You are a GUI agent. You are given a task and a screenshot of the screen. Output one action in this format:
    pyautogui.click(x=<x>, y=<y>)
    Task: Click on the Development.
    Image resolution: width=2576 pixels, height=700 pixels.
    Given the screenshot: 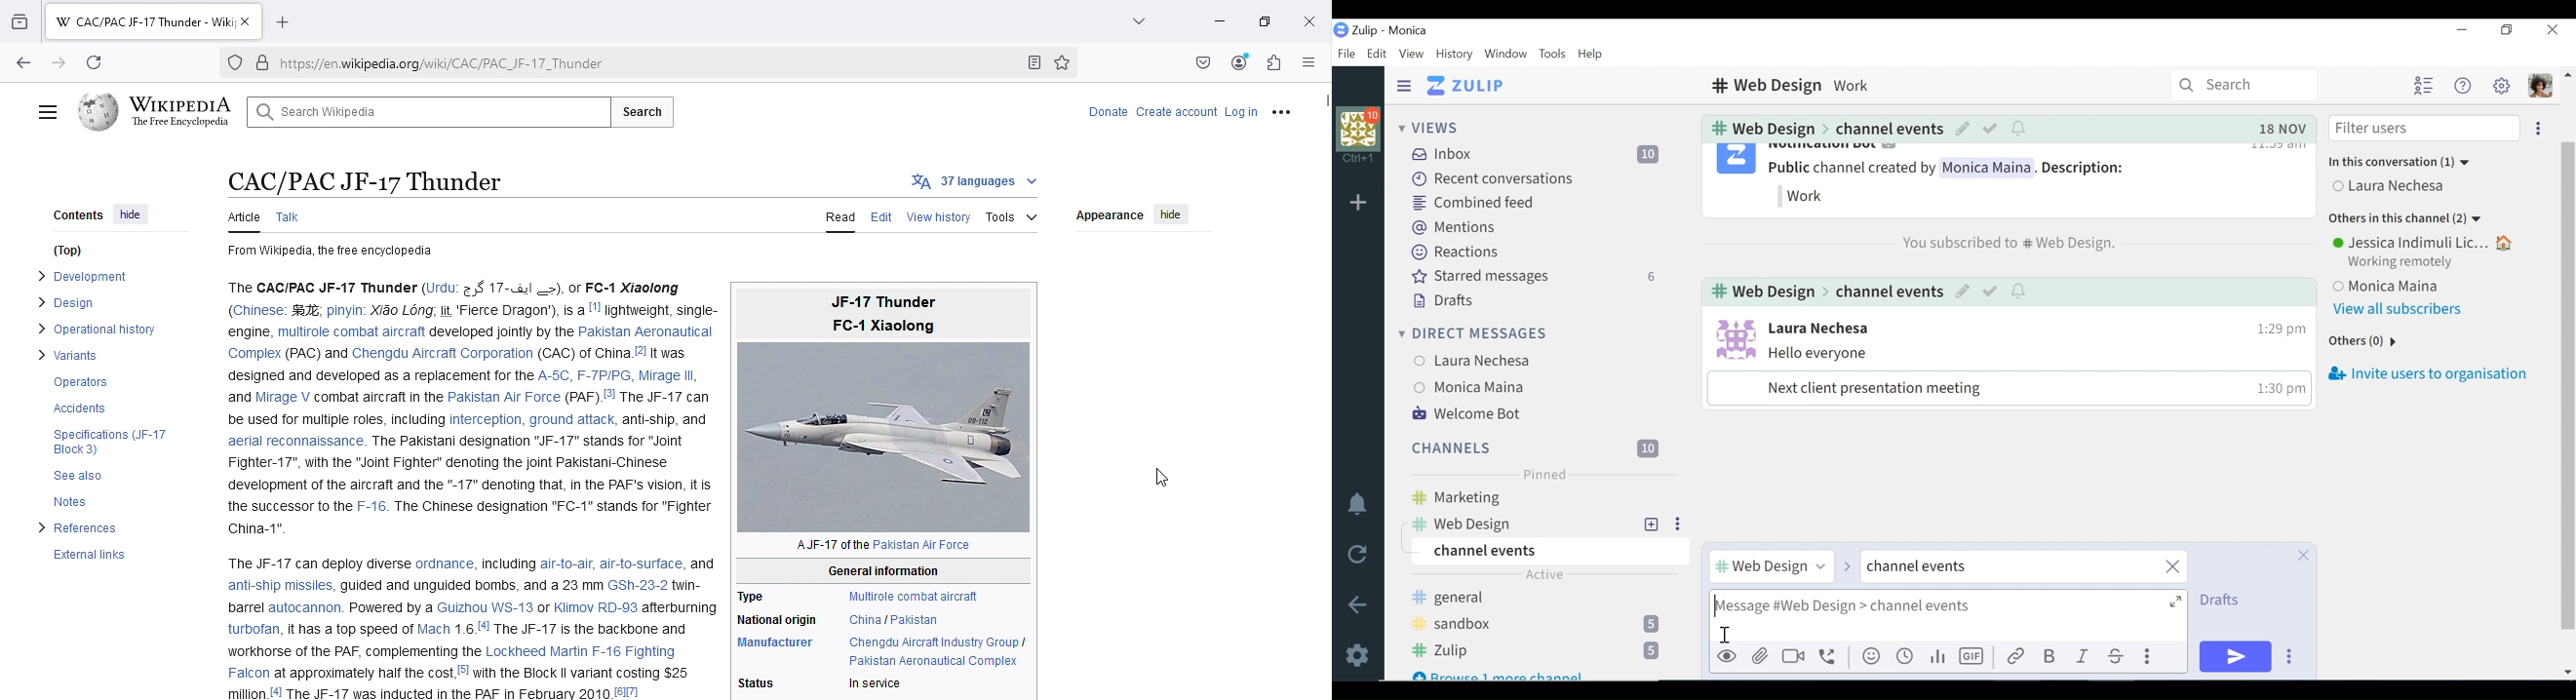 What is the action you would take?
    pyautogui.click(x=87, y=278)
    